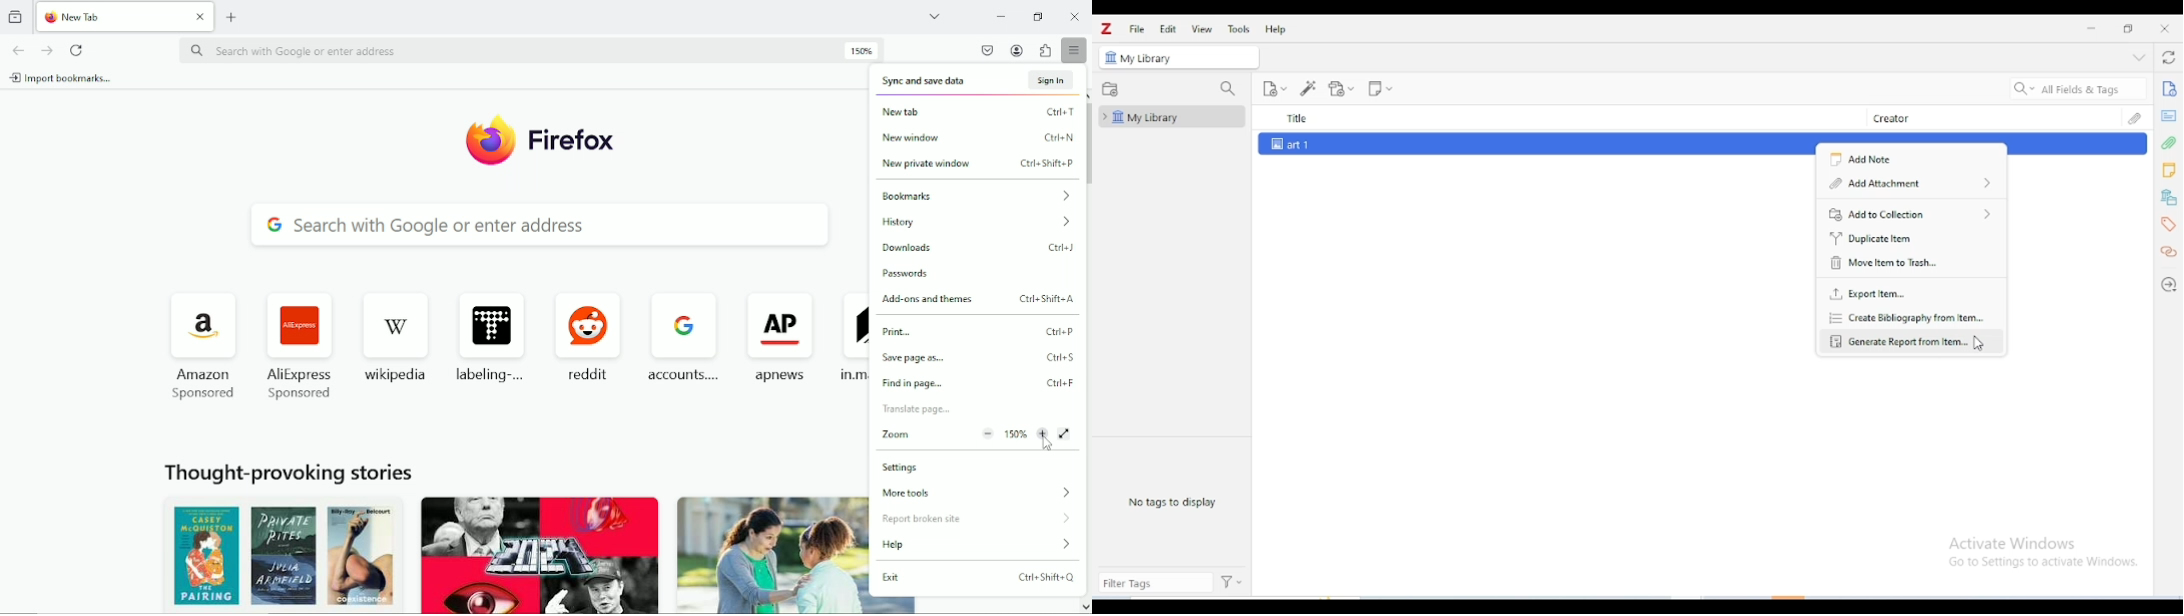 This screenshot has width=2184, height=616. Describe the element at coordinates (1075, 51) in the screenshot. I see `open application menu` at that location.